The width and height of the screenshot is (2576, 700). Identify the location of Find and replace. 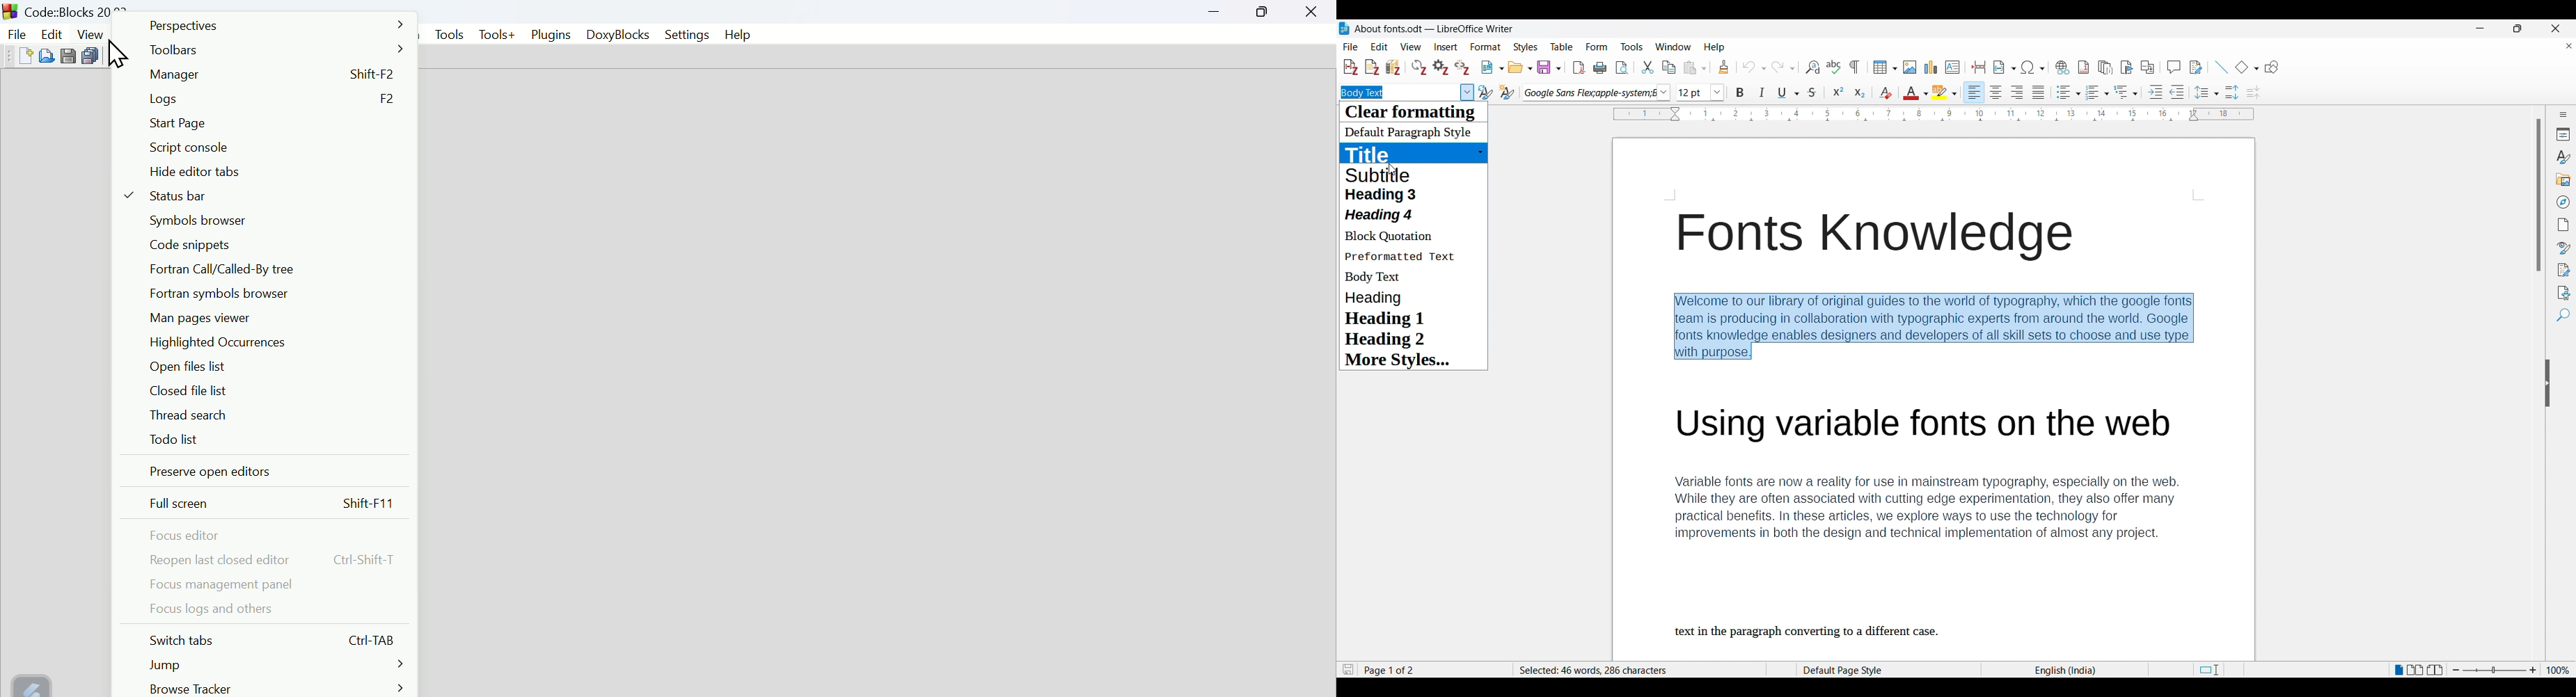
(1813, 68).